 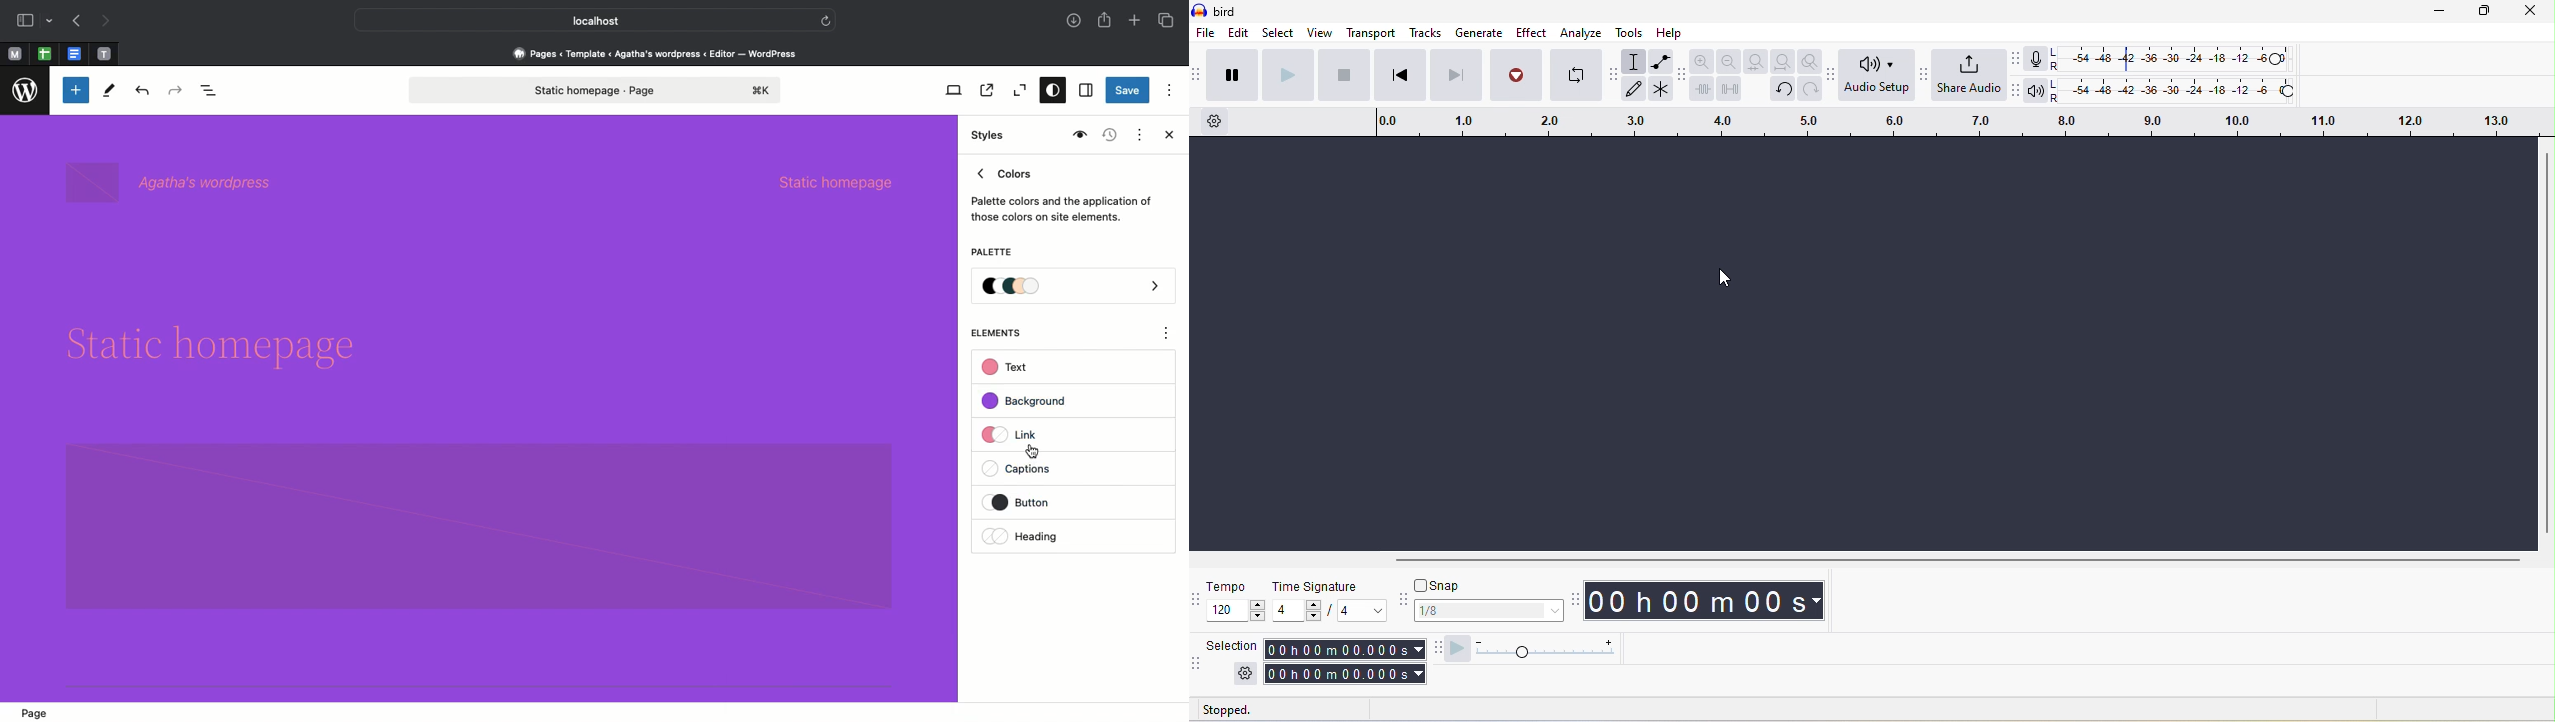 What do you see at coordinates (1328, 586) in the screenshot?
I see `time signature` at bounding box center [1328, 586].